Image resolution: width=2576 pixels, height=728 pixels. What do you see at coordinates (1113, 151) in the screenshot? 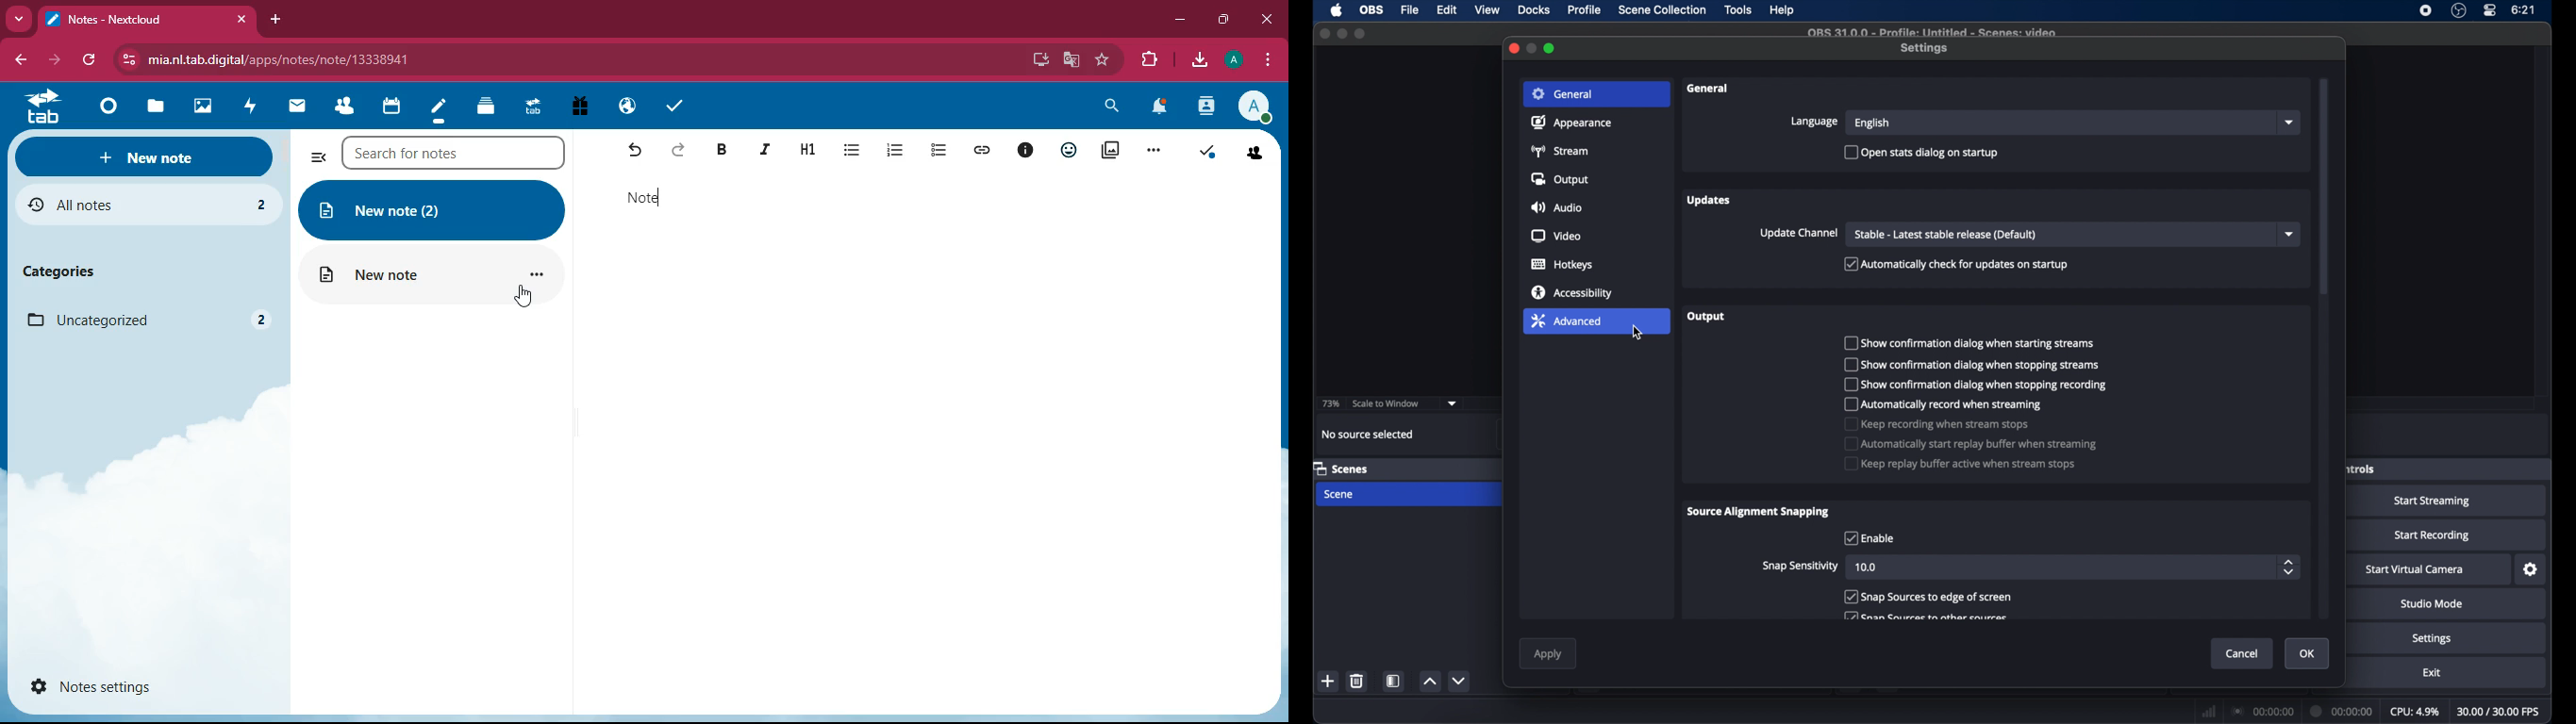
I see `pictures` at bounding box center [1113, 151].